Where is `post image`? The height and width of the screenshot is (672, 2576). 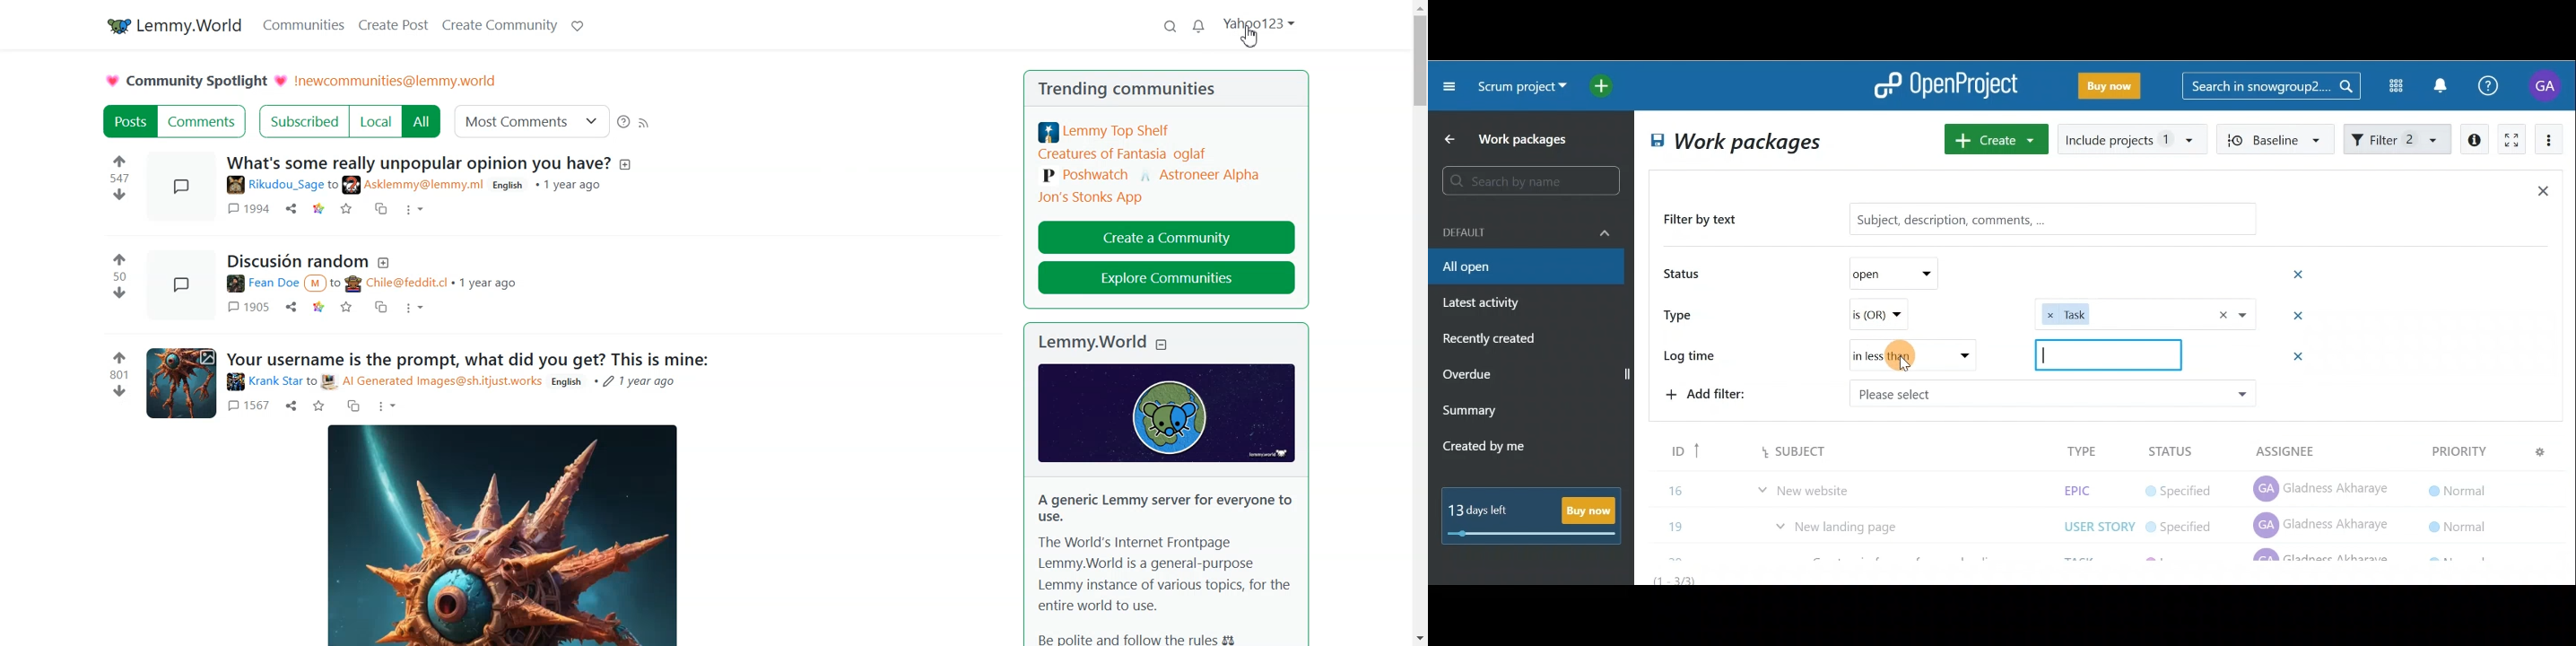 post image is located at coordinates (501, 533).